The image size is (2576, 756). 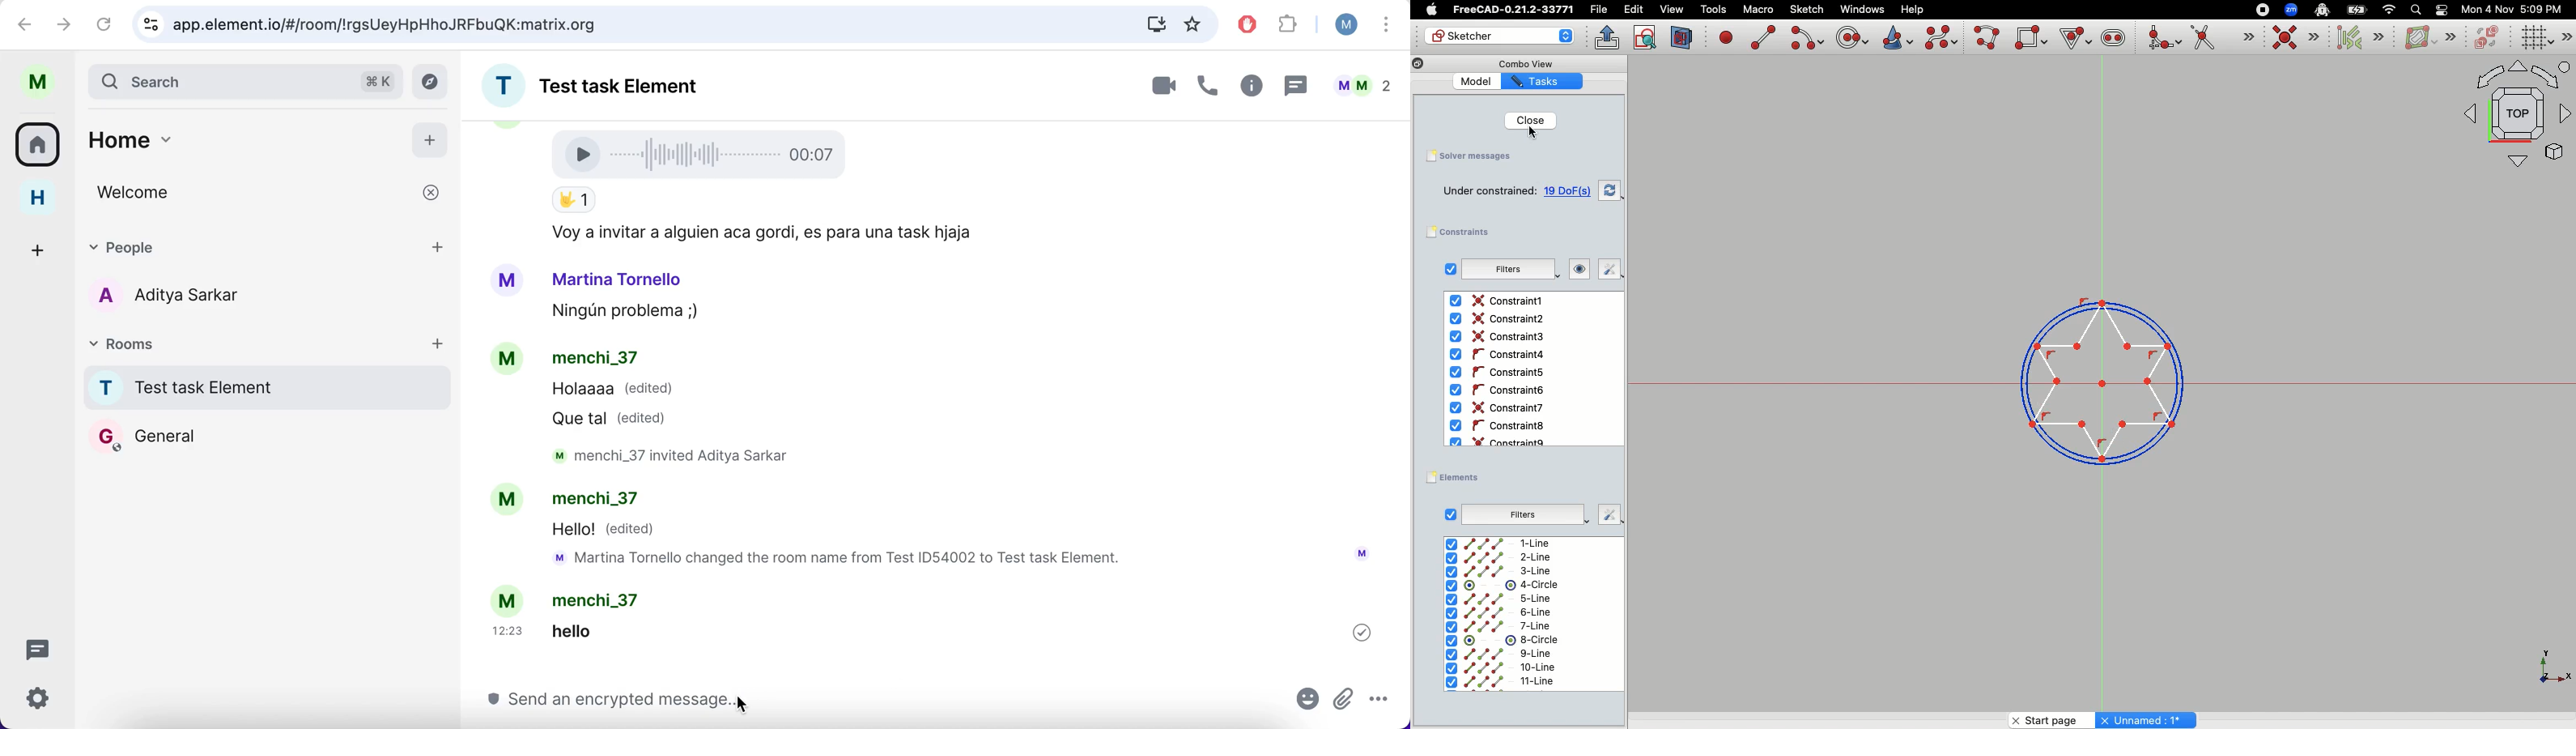 I want to click on backward, so click(x=25, y=23).